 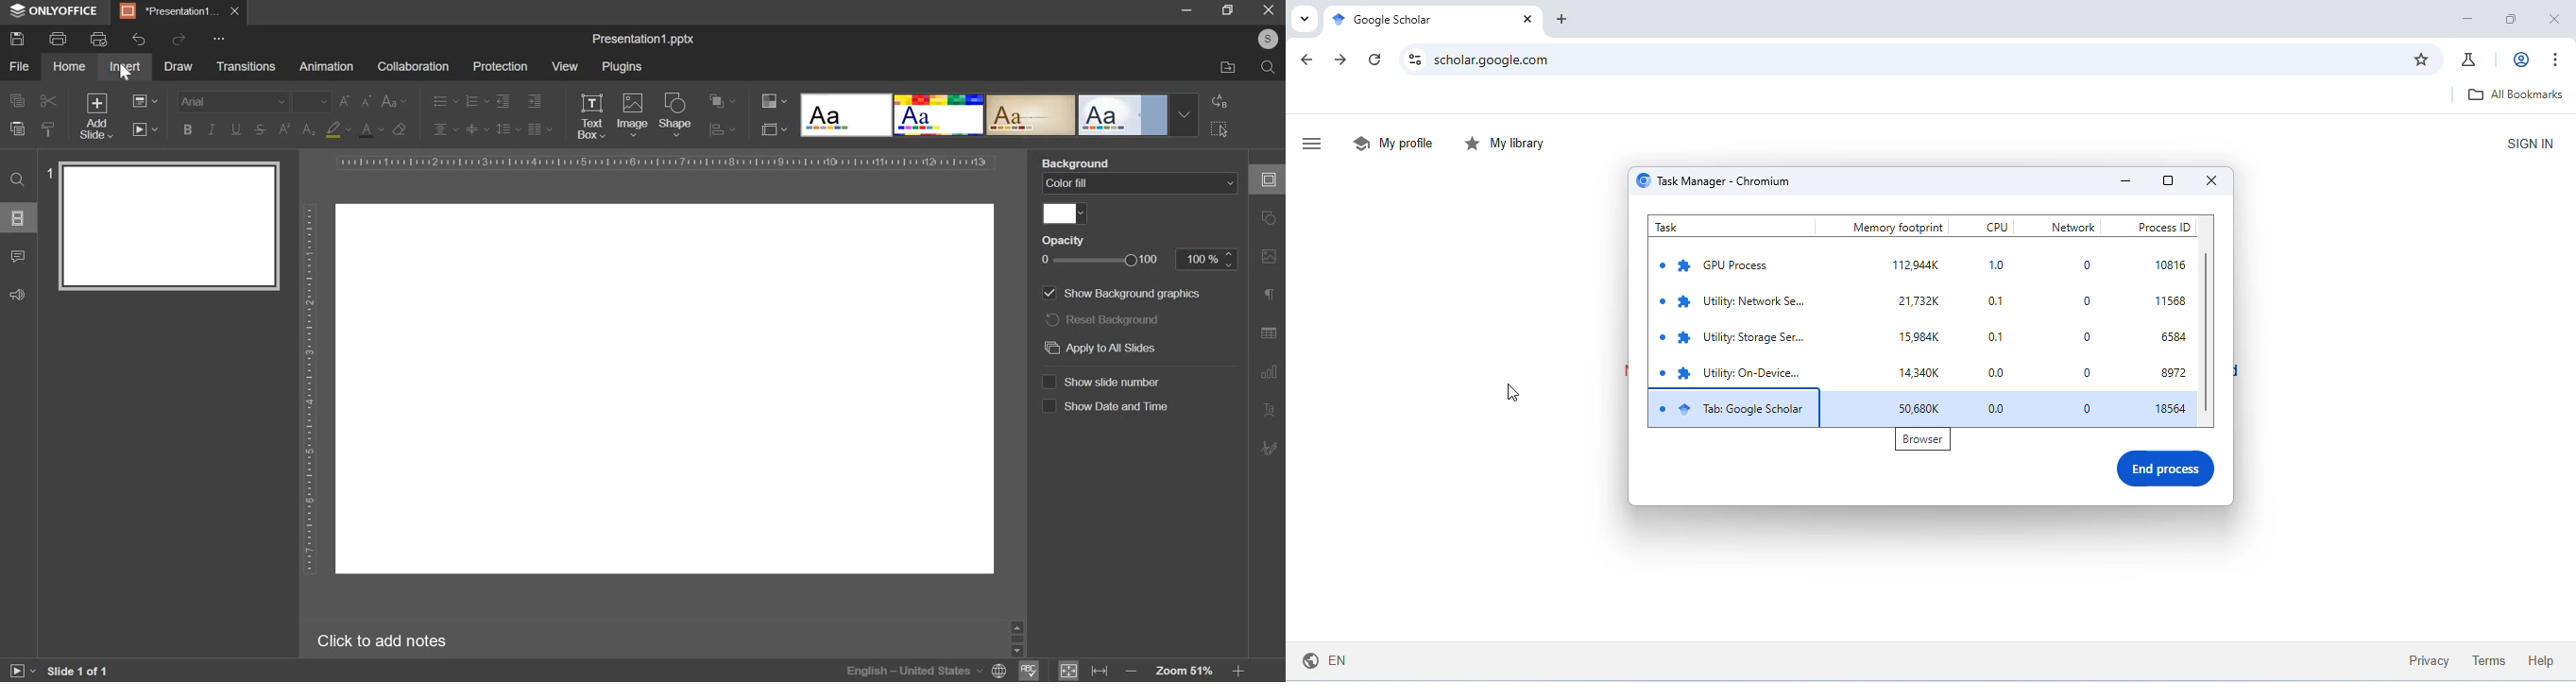 I want to click on presentation tab, so click(x=169, y=11).